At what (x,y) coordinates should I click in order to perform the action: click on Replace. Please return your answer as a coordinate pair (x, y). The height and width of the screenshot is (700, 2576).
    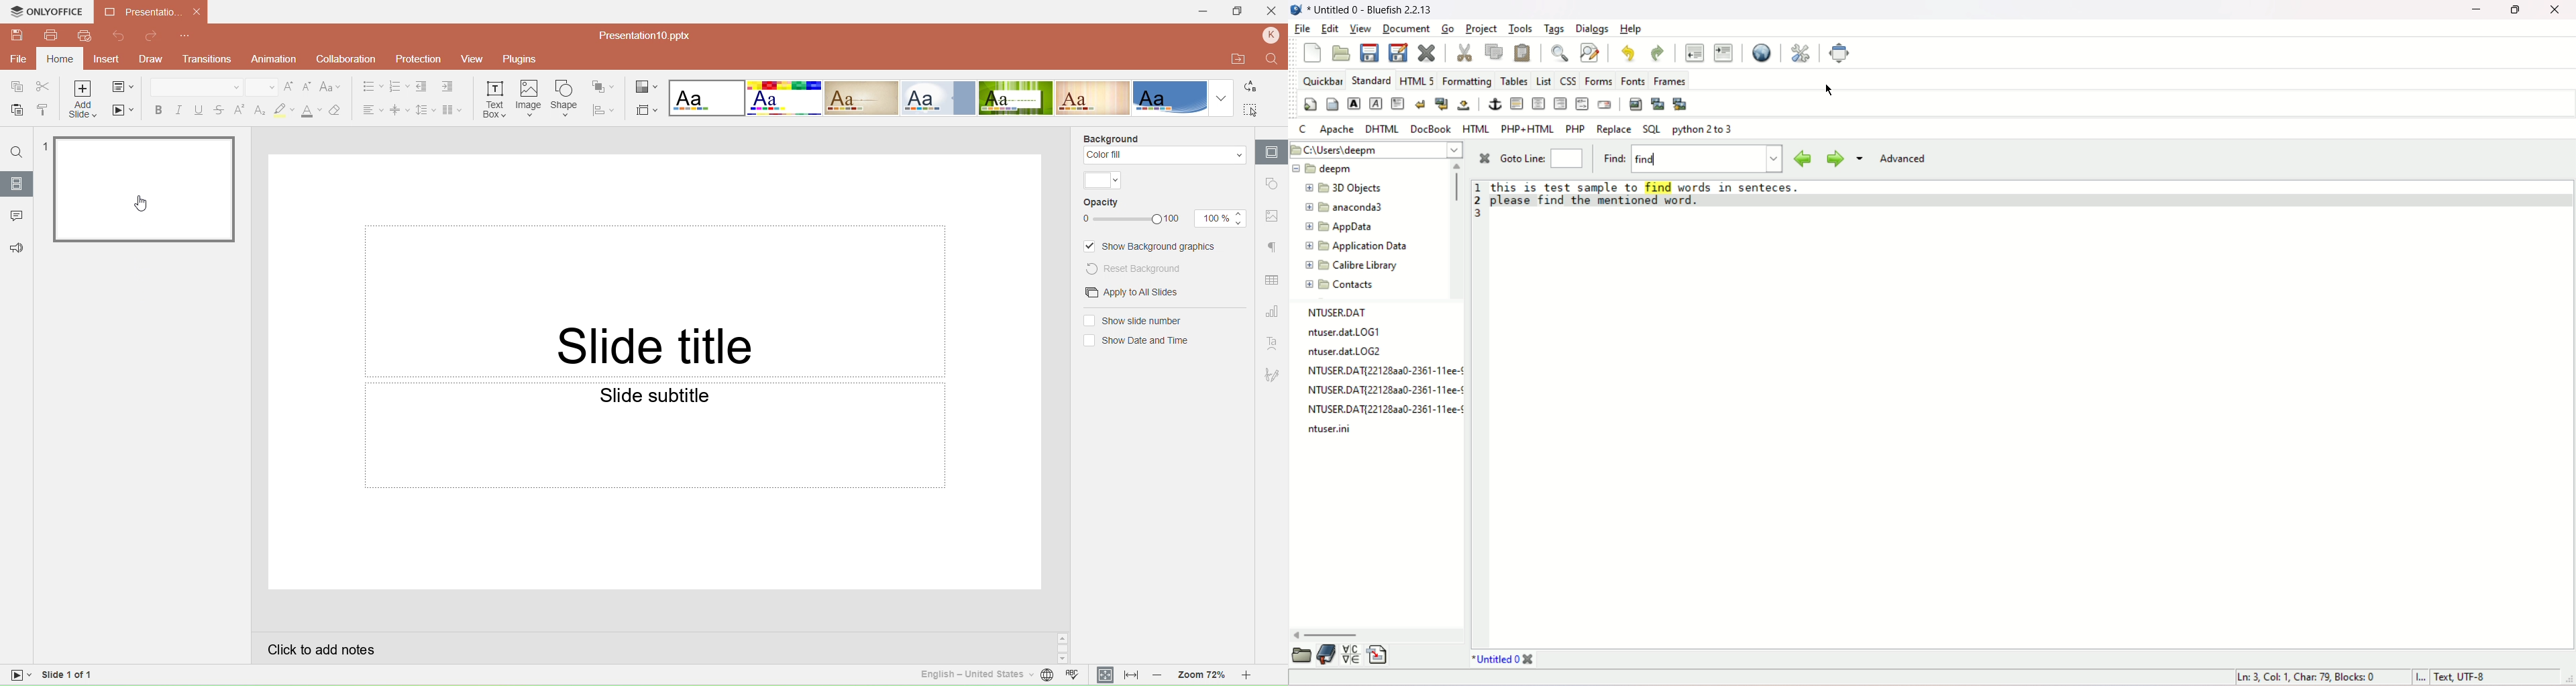
    Looking at the image, I should click on (1254, 88).